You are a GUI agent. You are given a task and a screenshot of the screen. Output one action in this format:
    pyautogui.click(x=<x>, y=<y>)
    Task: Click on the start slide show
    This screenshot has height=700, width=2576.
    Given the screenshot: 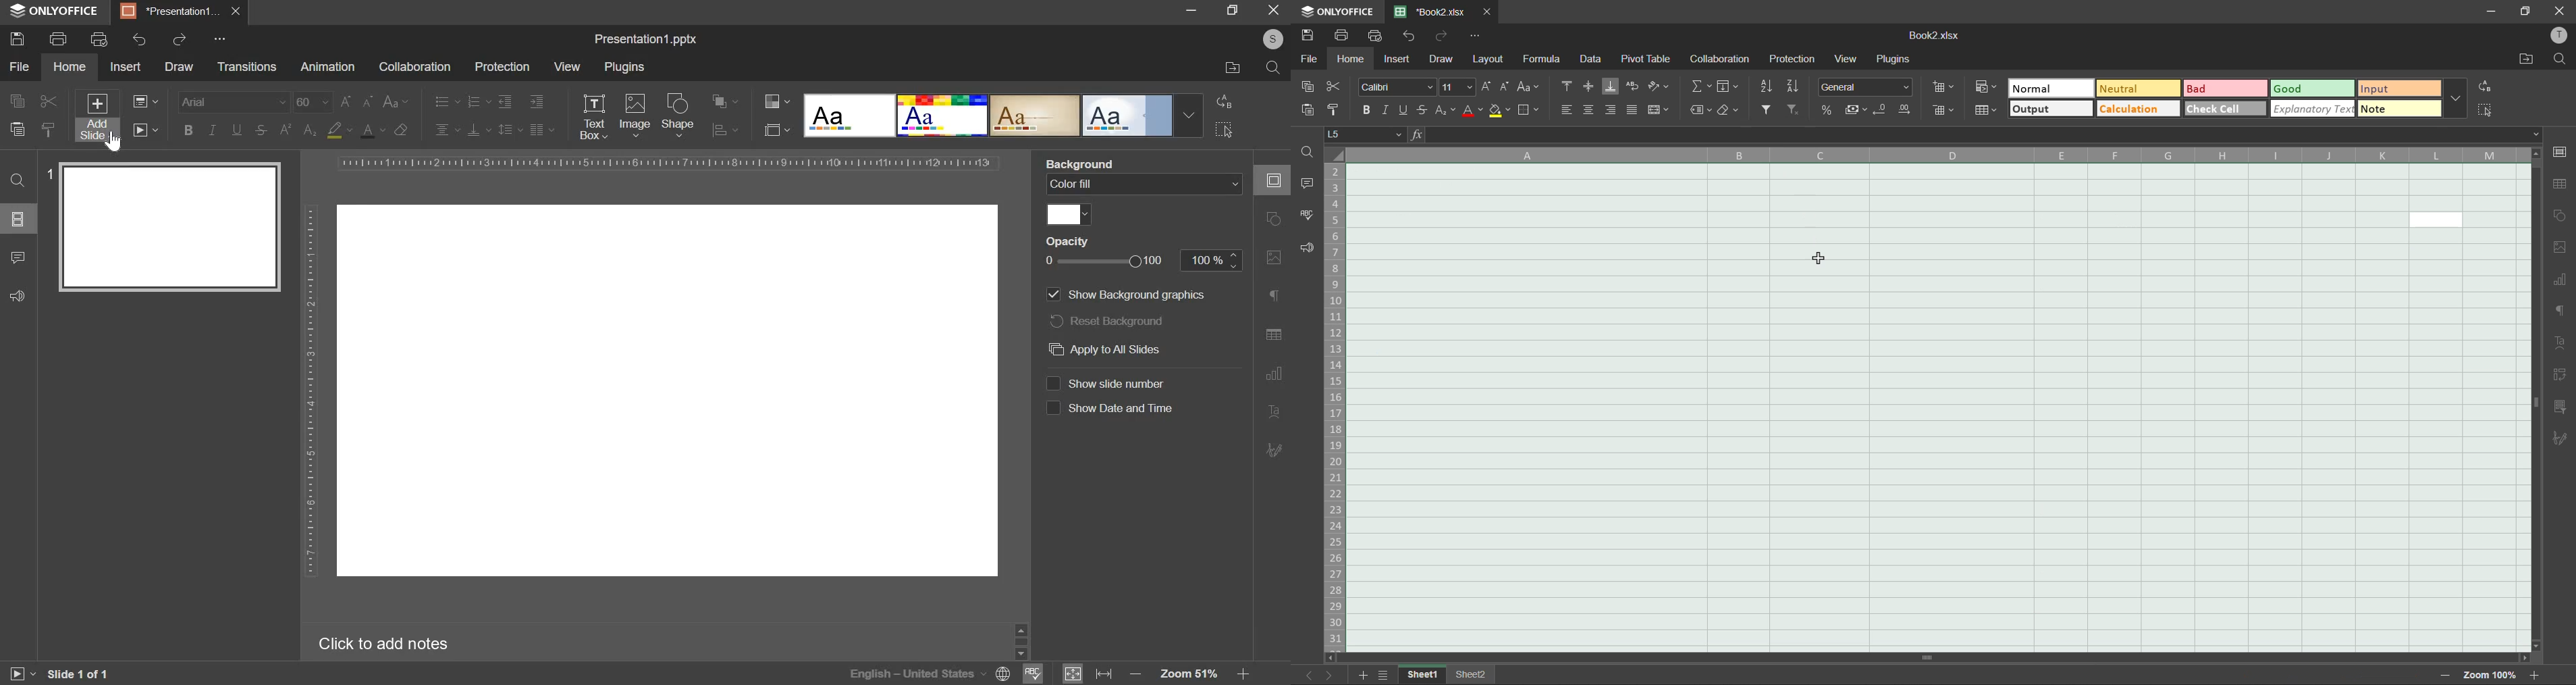 What is the action you would take?
    pyautogui.click(x=16, y=676)
    